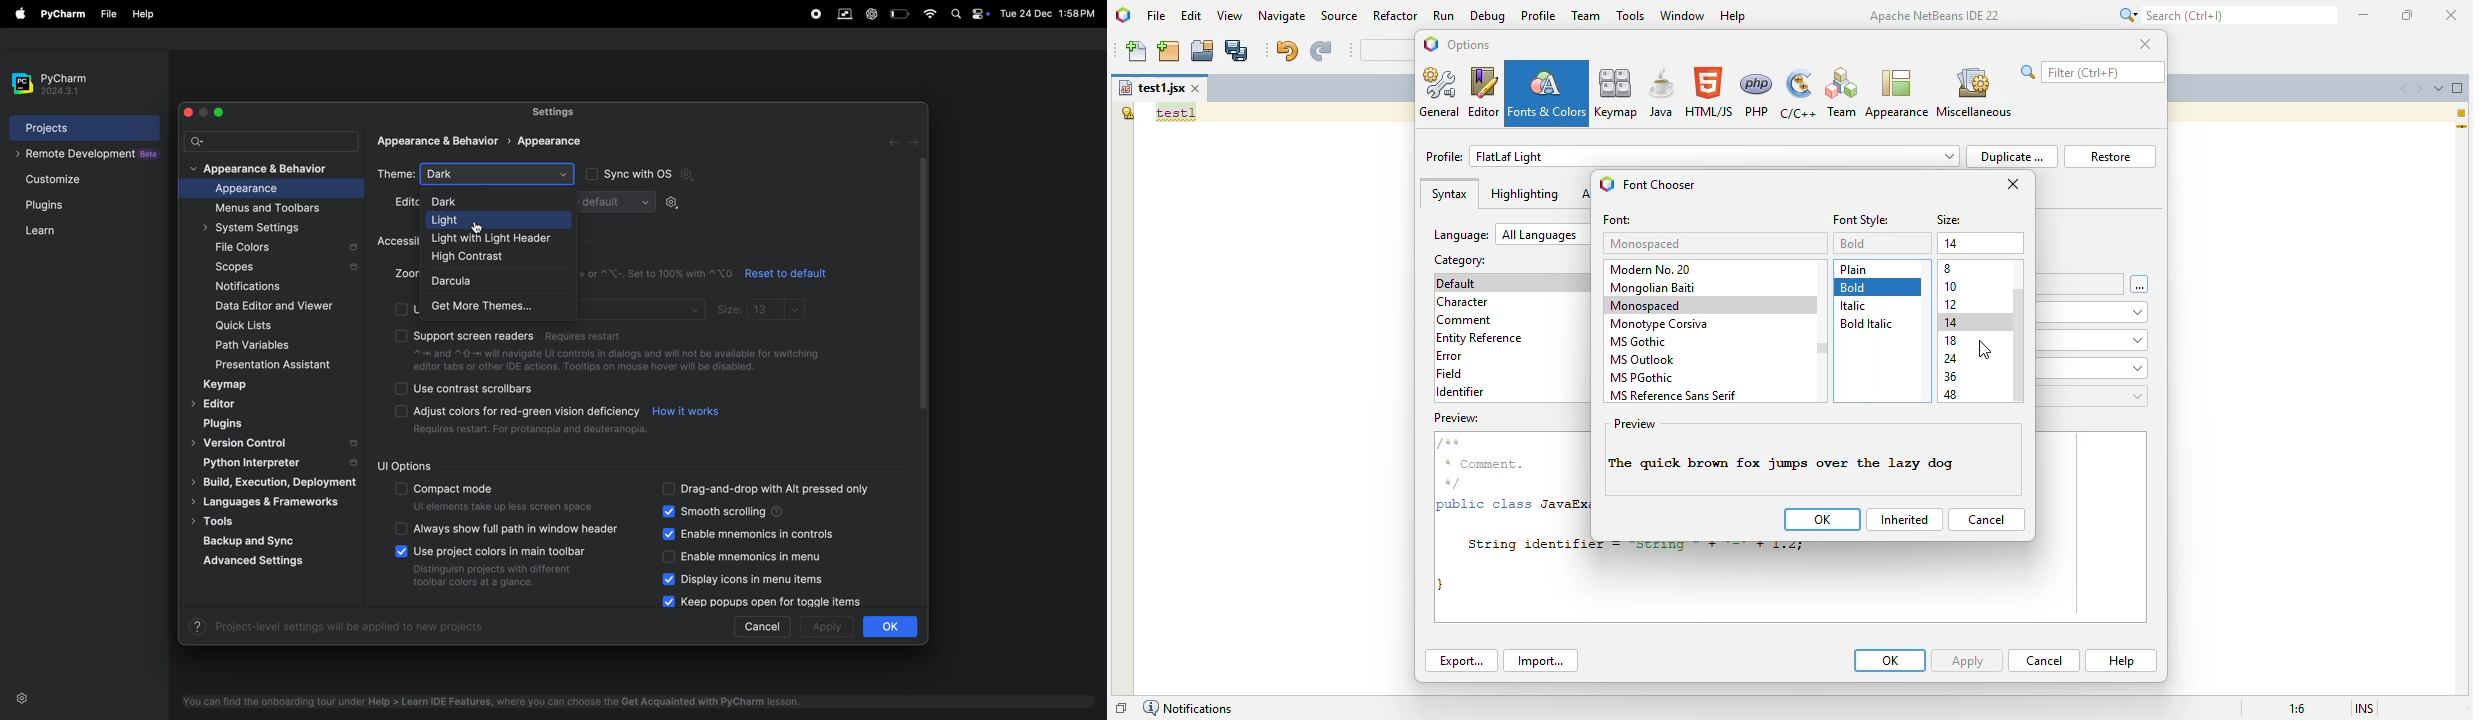 This screenshot has height=728, width=2492. Describe the element at coordinates (494, 698) in the screenshot. I see `You can find the onboarding tour under Help > Learn IDE Features, where you can choose the Get Acquainted with PyCharm lesson.` at that location.